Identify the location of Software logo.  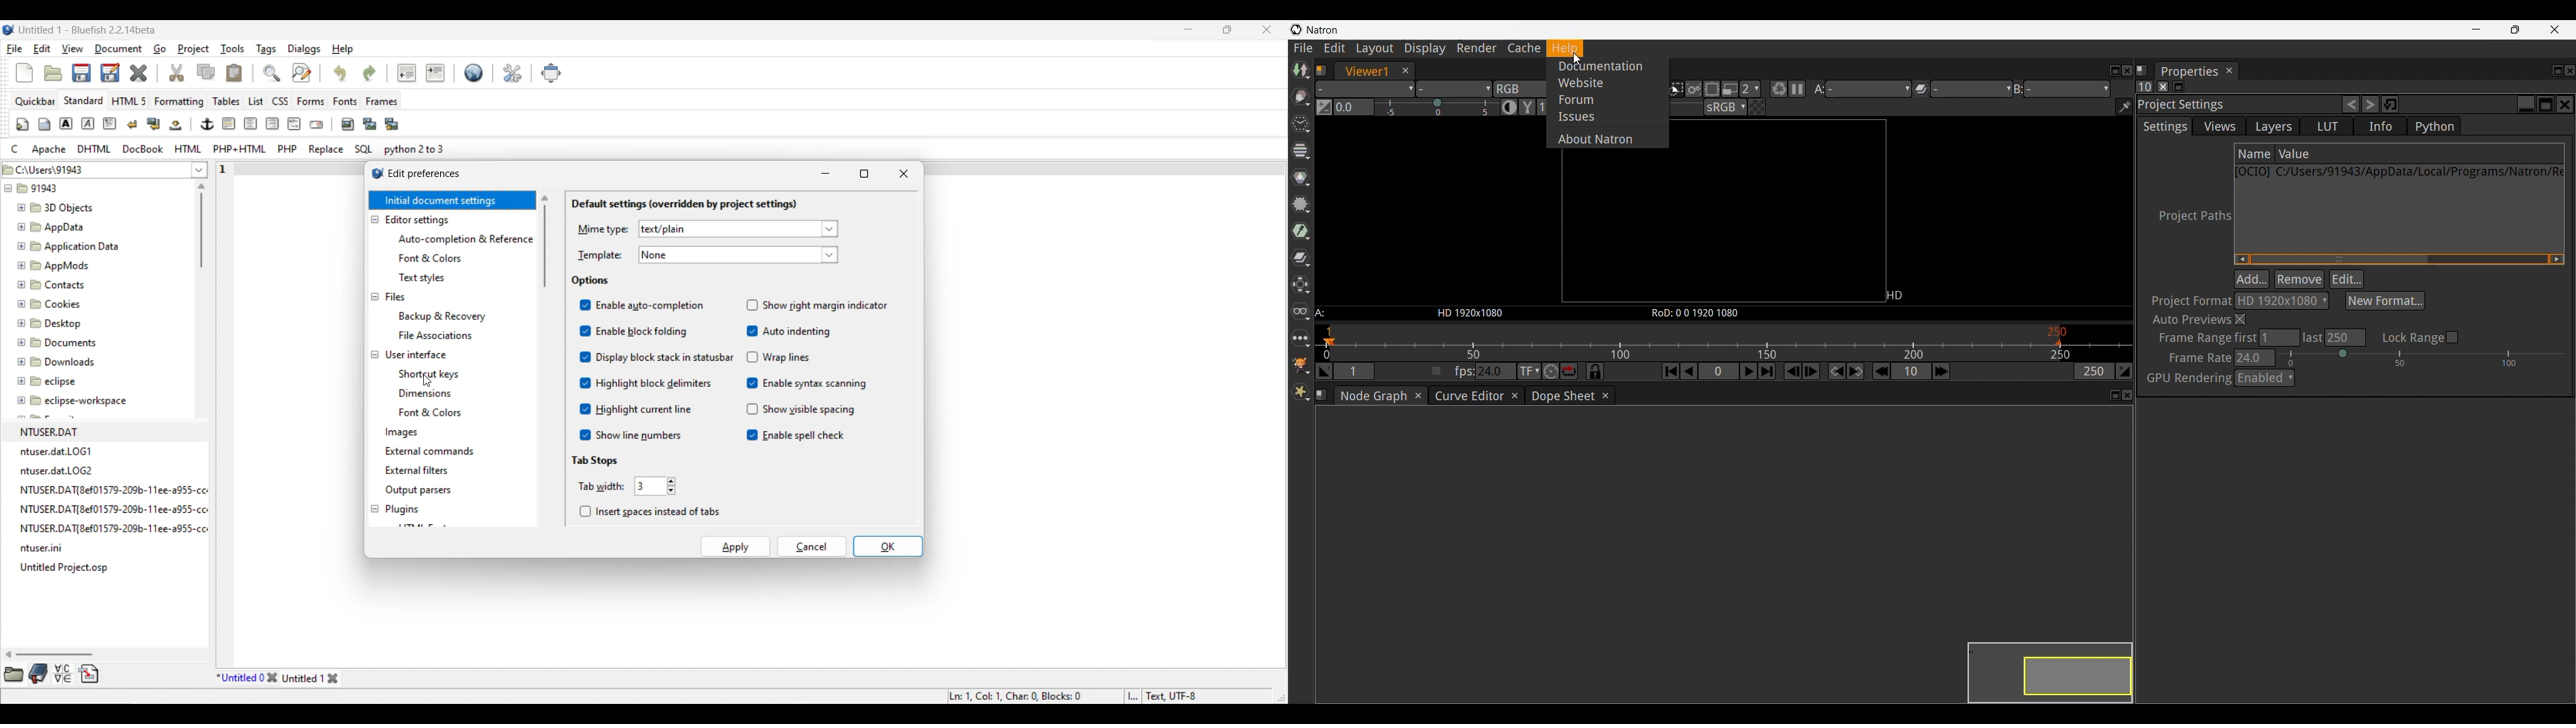
(9, 29).